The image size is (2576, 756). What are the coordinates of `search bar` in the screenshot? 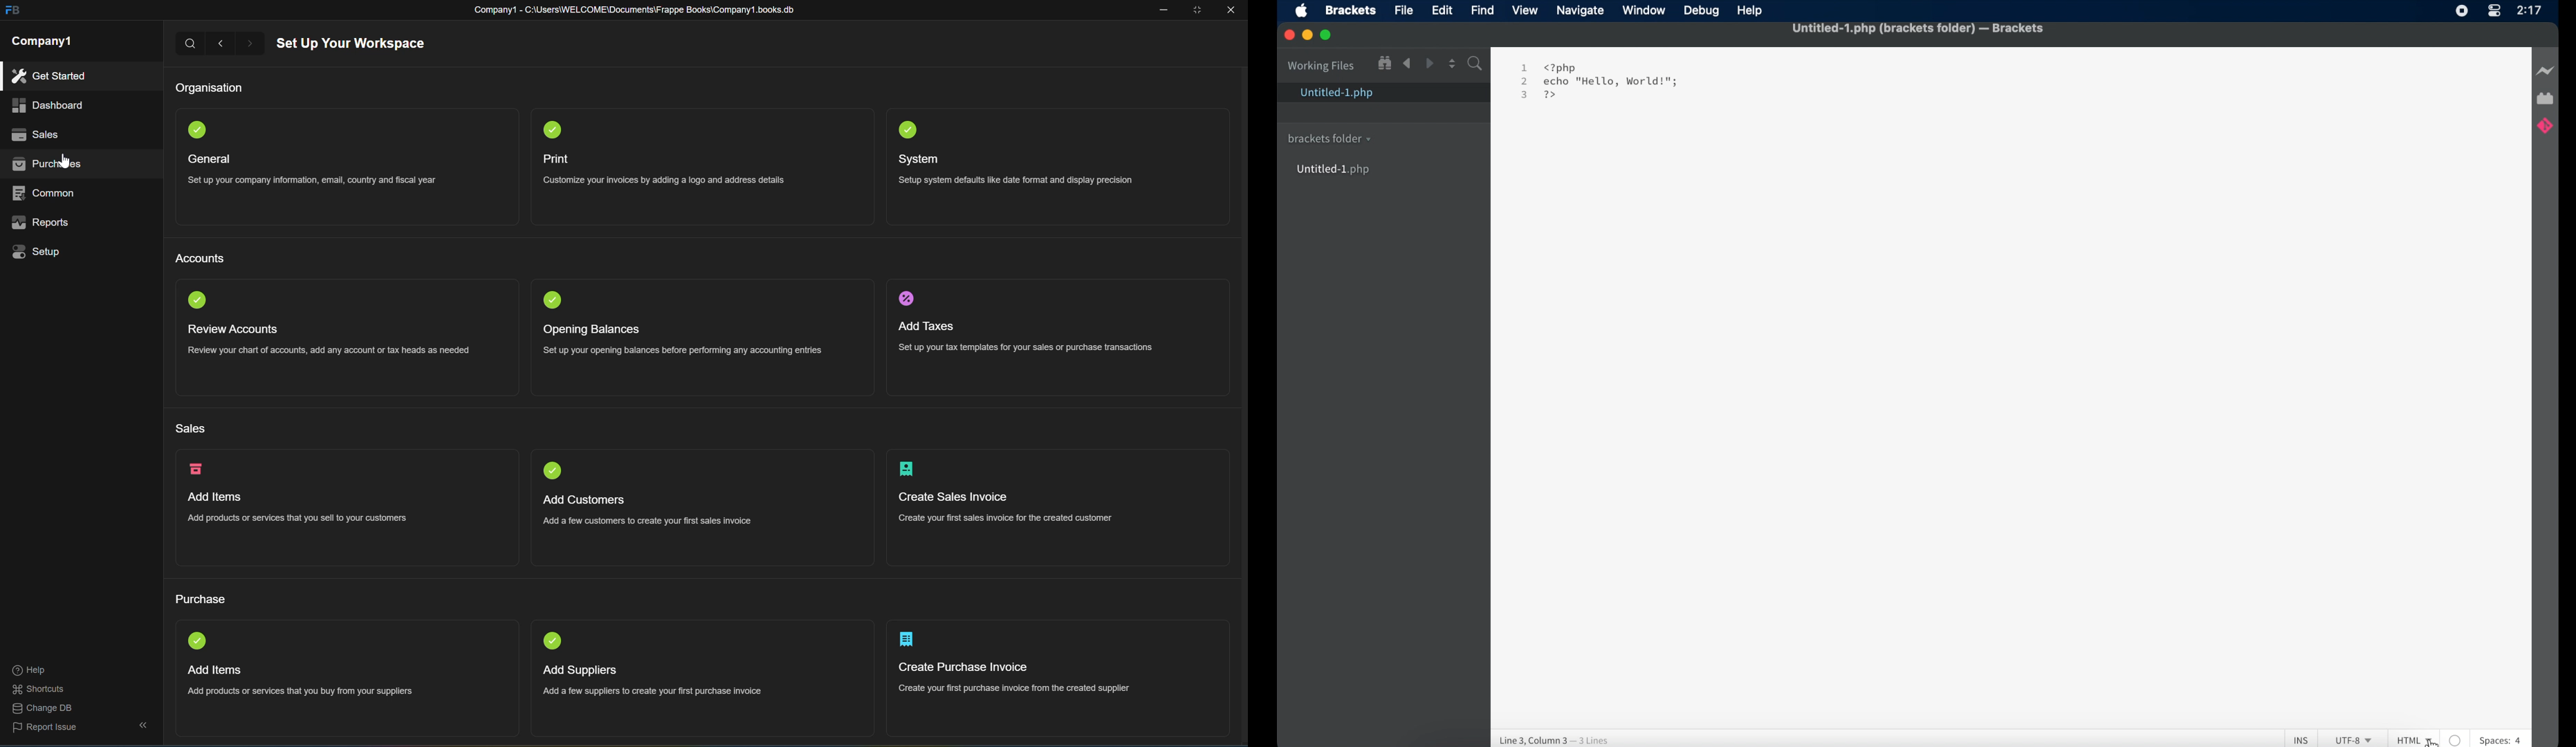 It's located at (1475, 64).